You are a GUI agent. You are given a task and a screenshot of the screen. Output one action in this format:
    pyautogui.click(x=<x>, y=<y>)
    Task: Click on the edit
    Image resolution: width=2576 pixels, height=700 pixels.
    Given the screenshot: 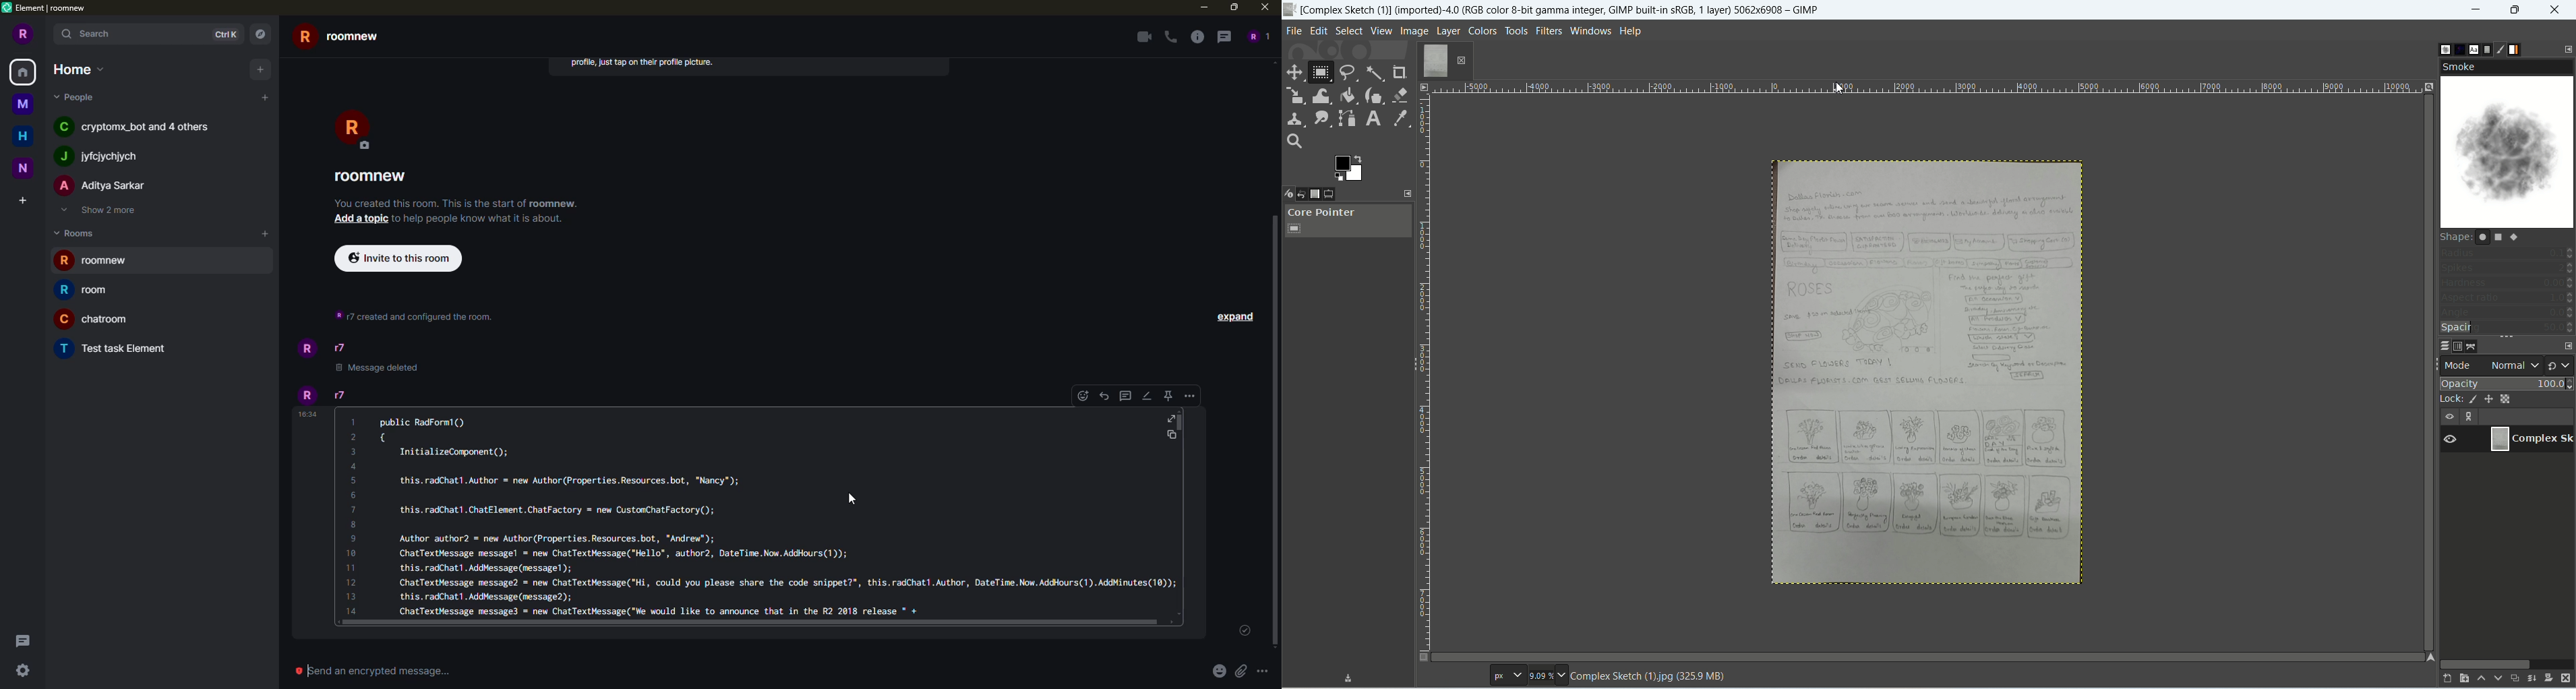 What is the action you would take?
    pyautogui.click(x=1323, y=30)
    